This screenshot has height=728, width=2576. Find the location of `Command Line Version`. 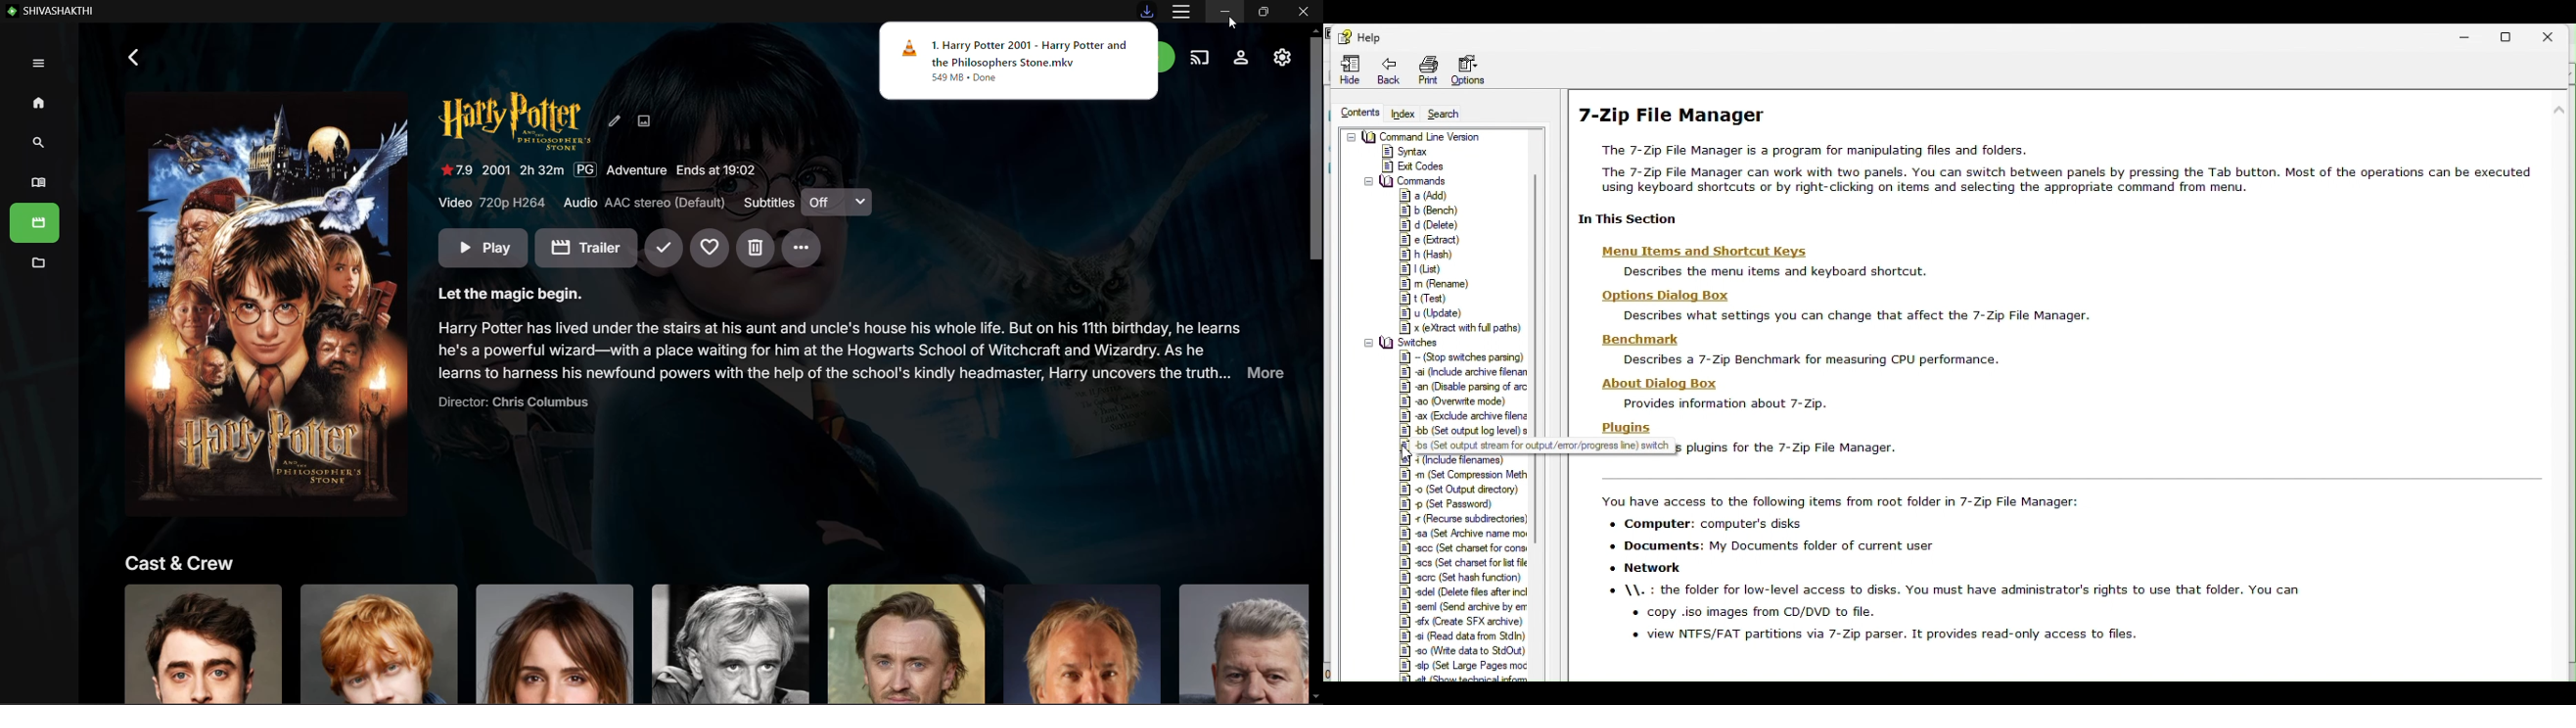

Command Line Version is located at coordinates (1443, 151).